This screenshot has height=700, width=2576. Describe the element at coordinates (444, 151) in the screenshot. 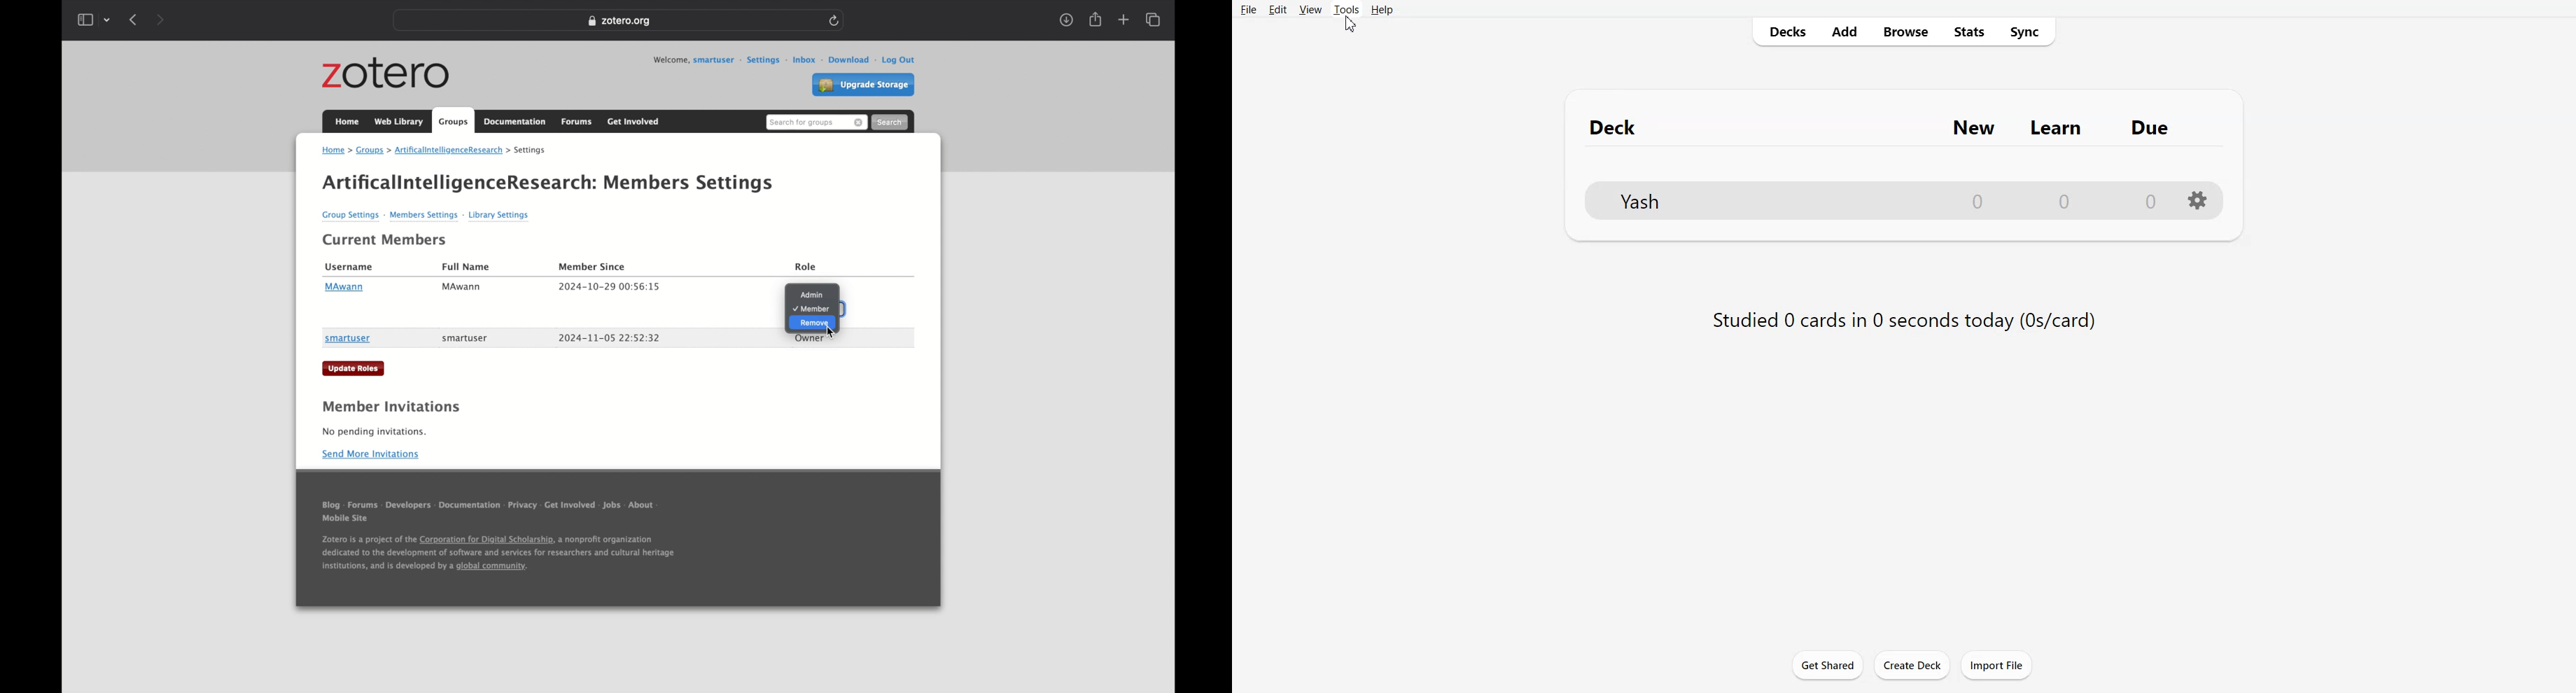

I see `artificialintelligenceresearch` at that location.